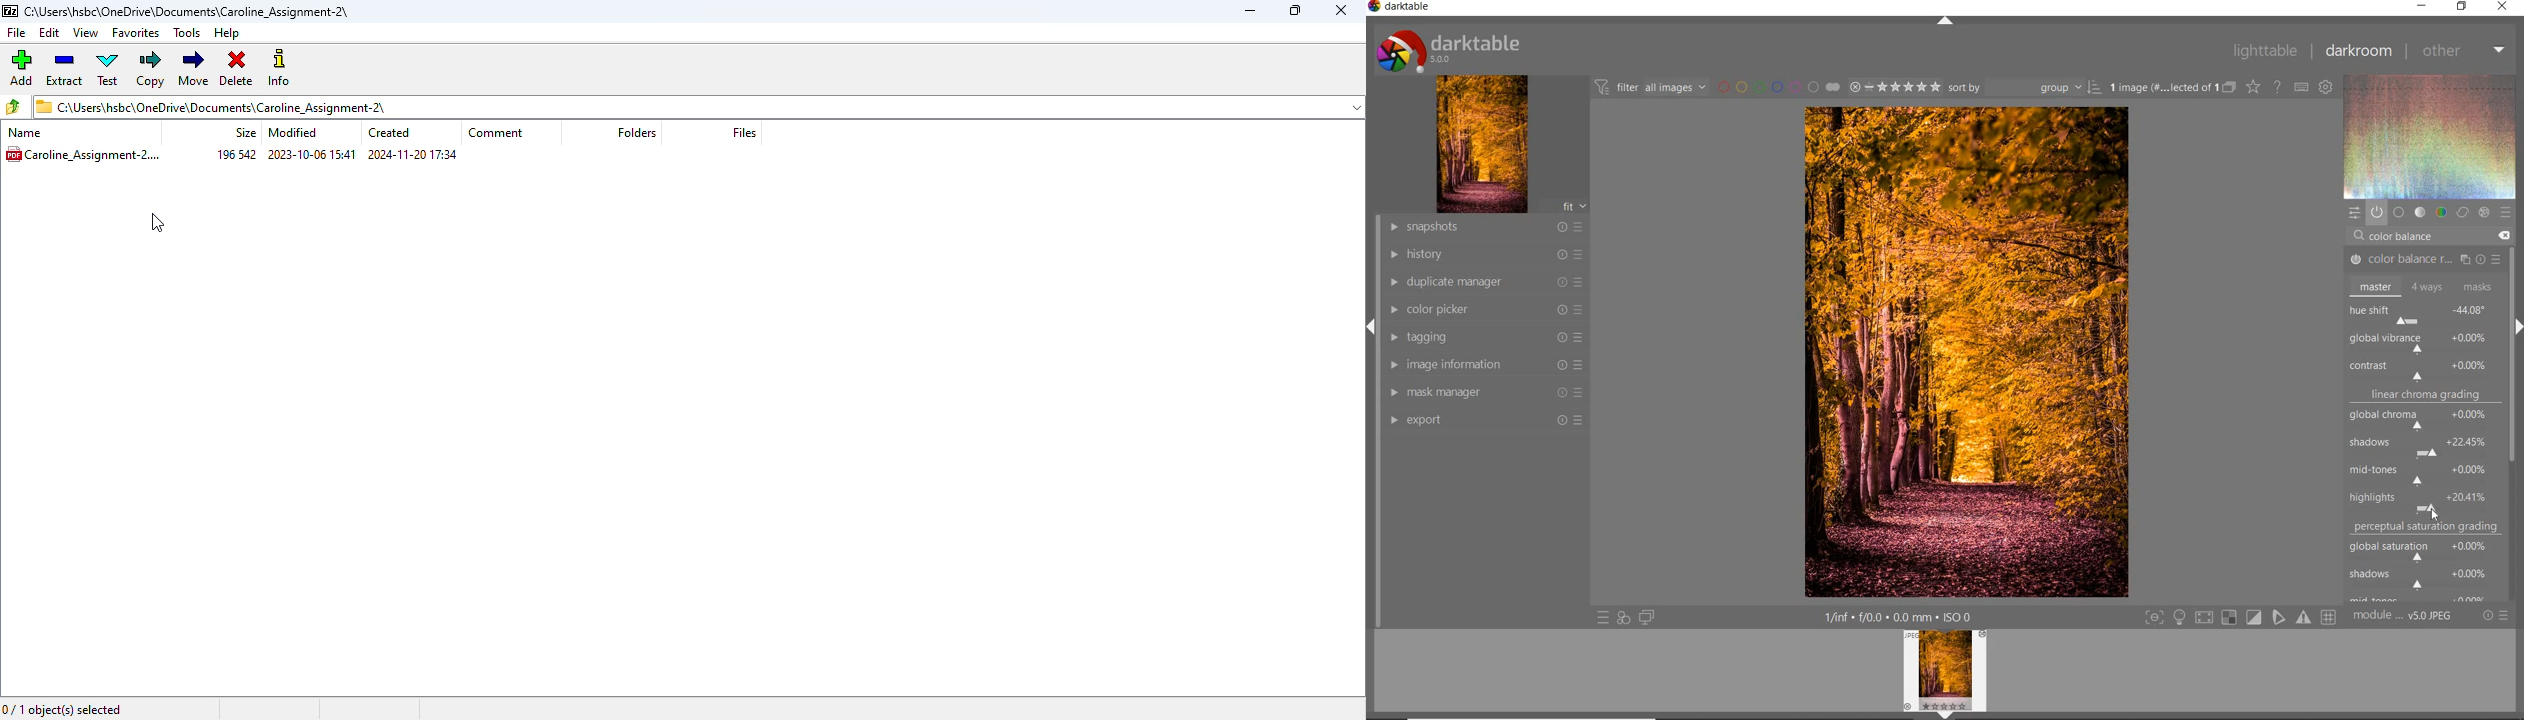 The image size is (2548, 728). What do you see at coordinates (242, 132) in the screenshot?
I see `Size` at bounding box center [242, 132].